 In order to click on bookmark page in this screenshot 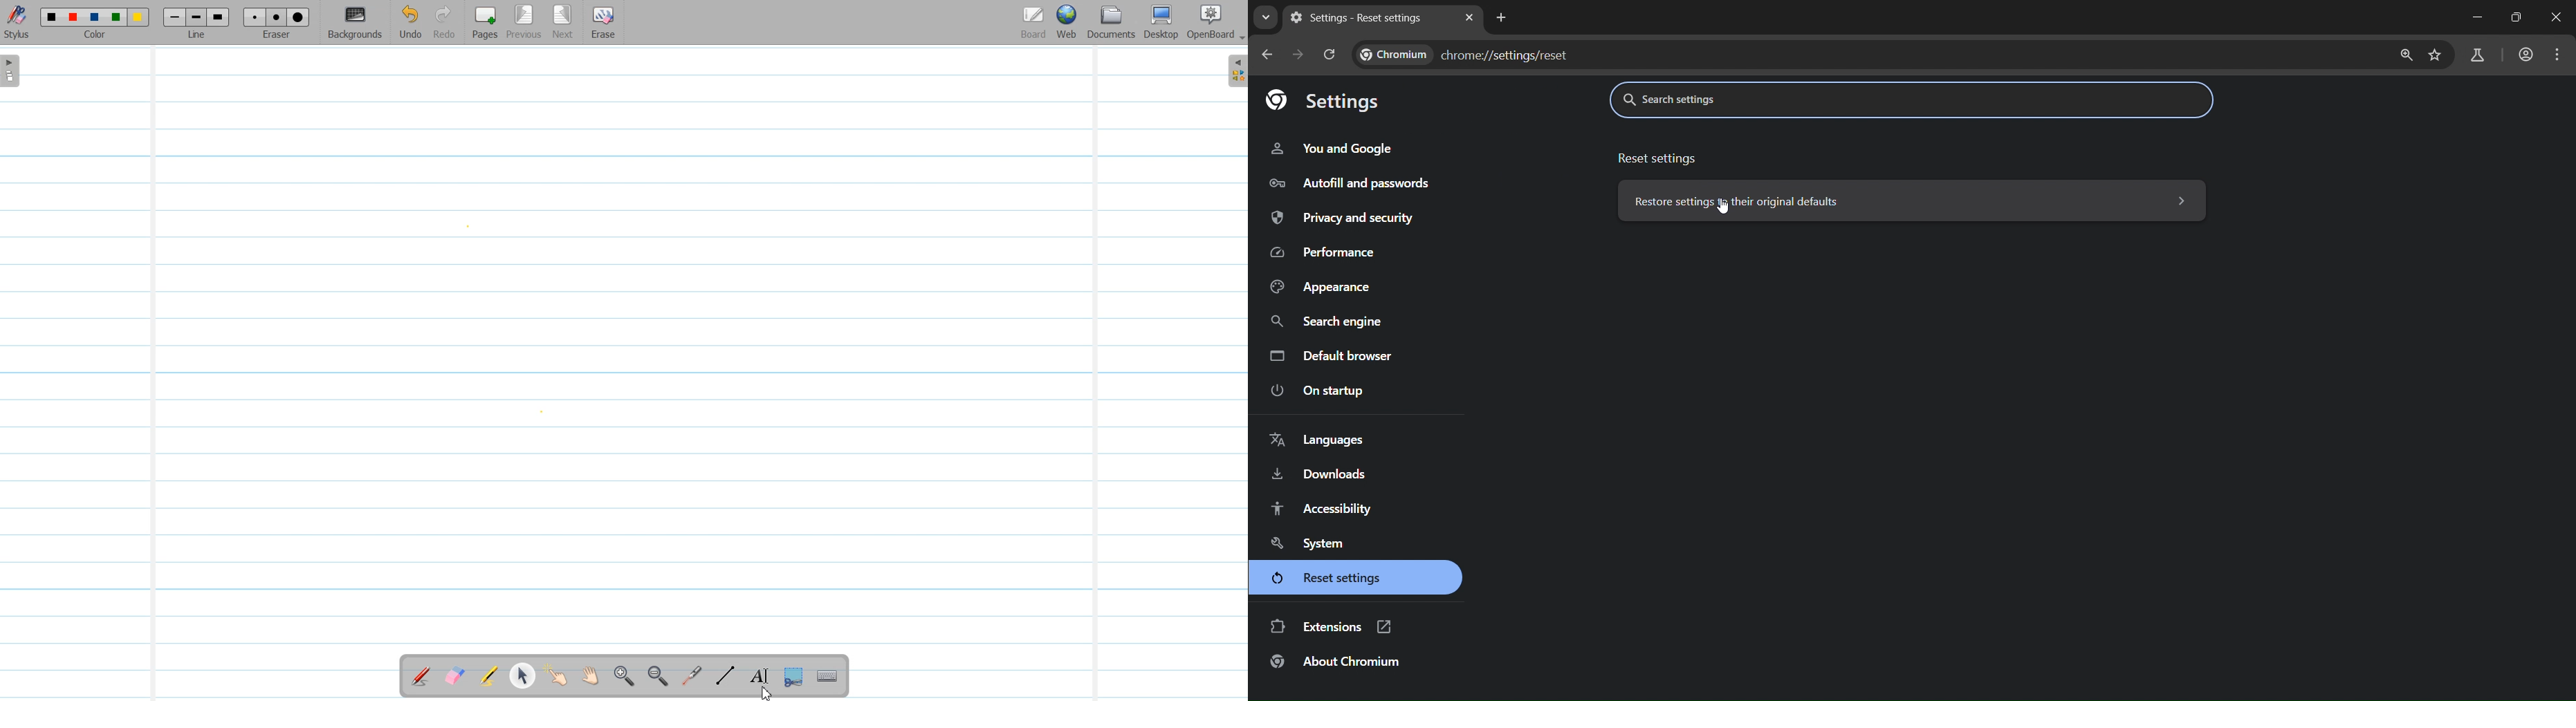, I will do `click(2436, 57)`.